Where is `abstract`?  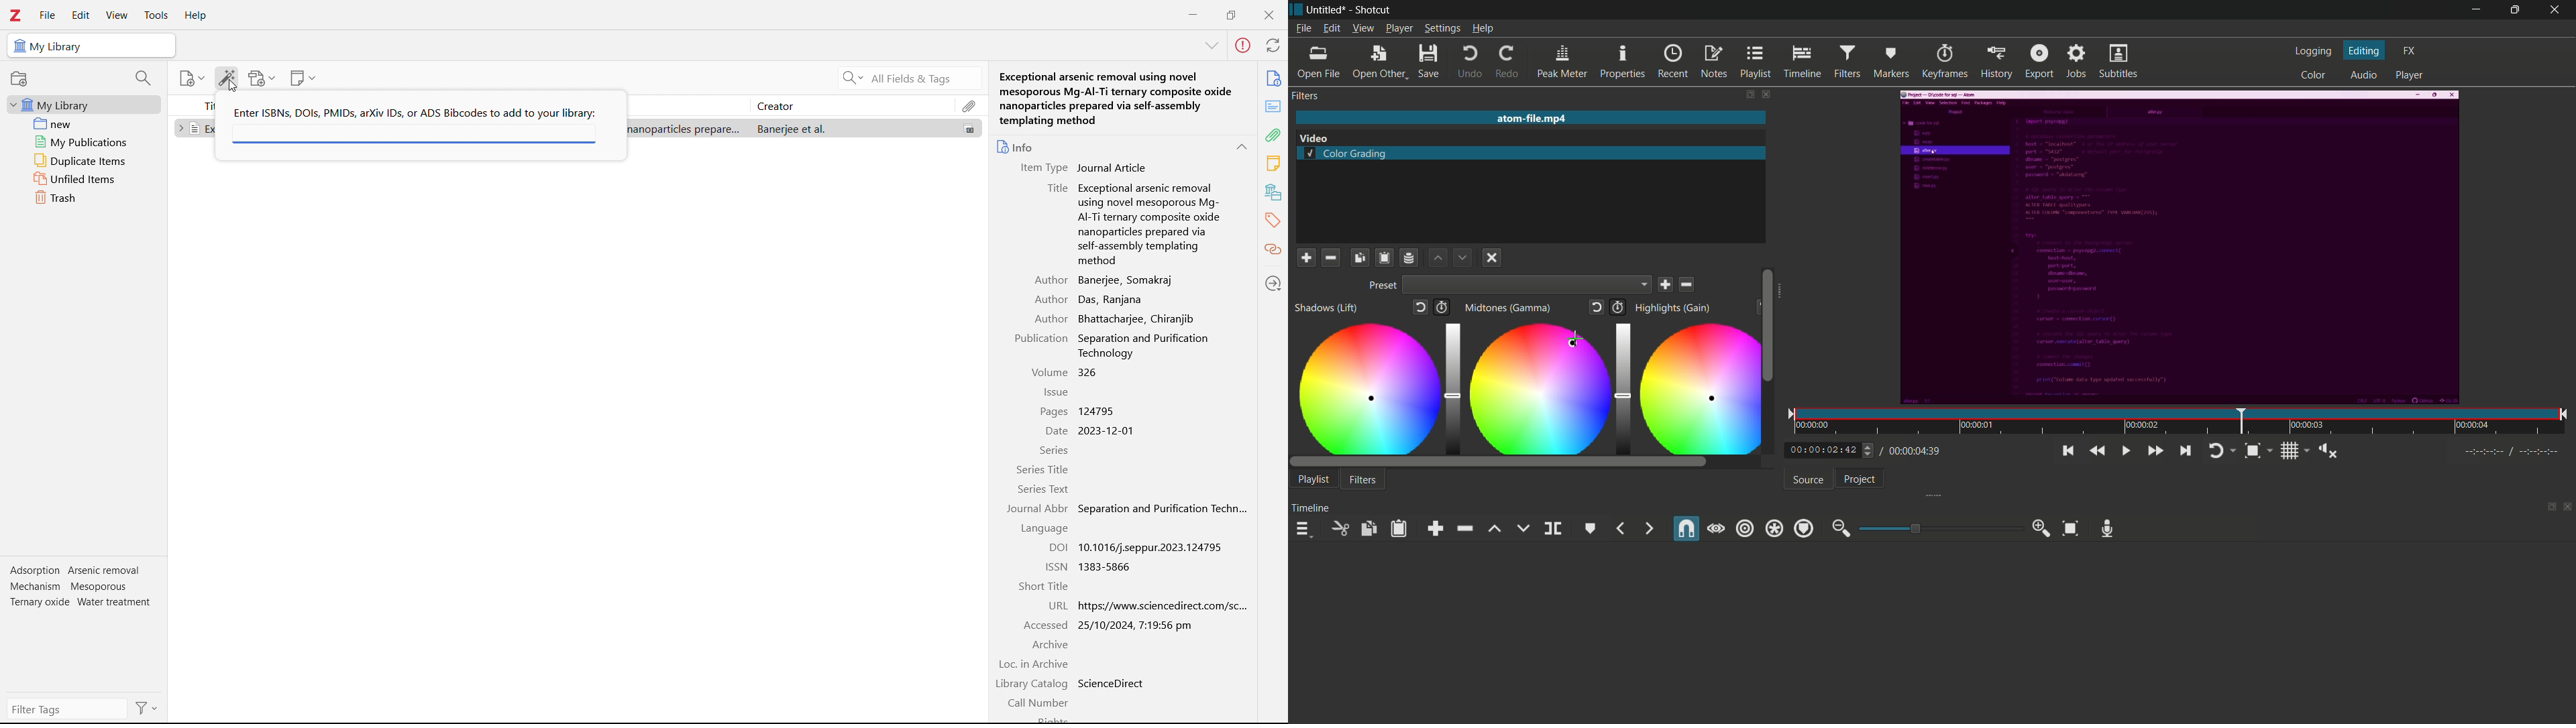
abstract is located at coordinates (1273, 107).